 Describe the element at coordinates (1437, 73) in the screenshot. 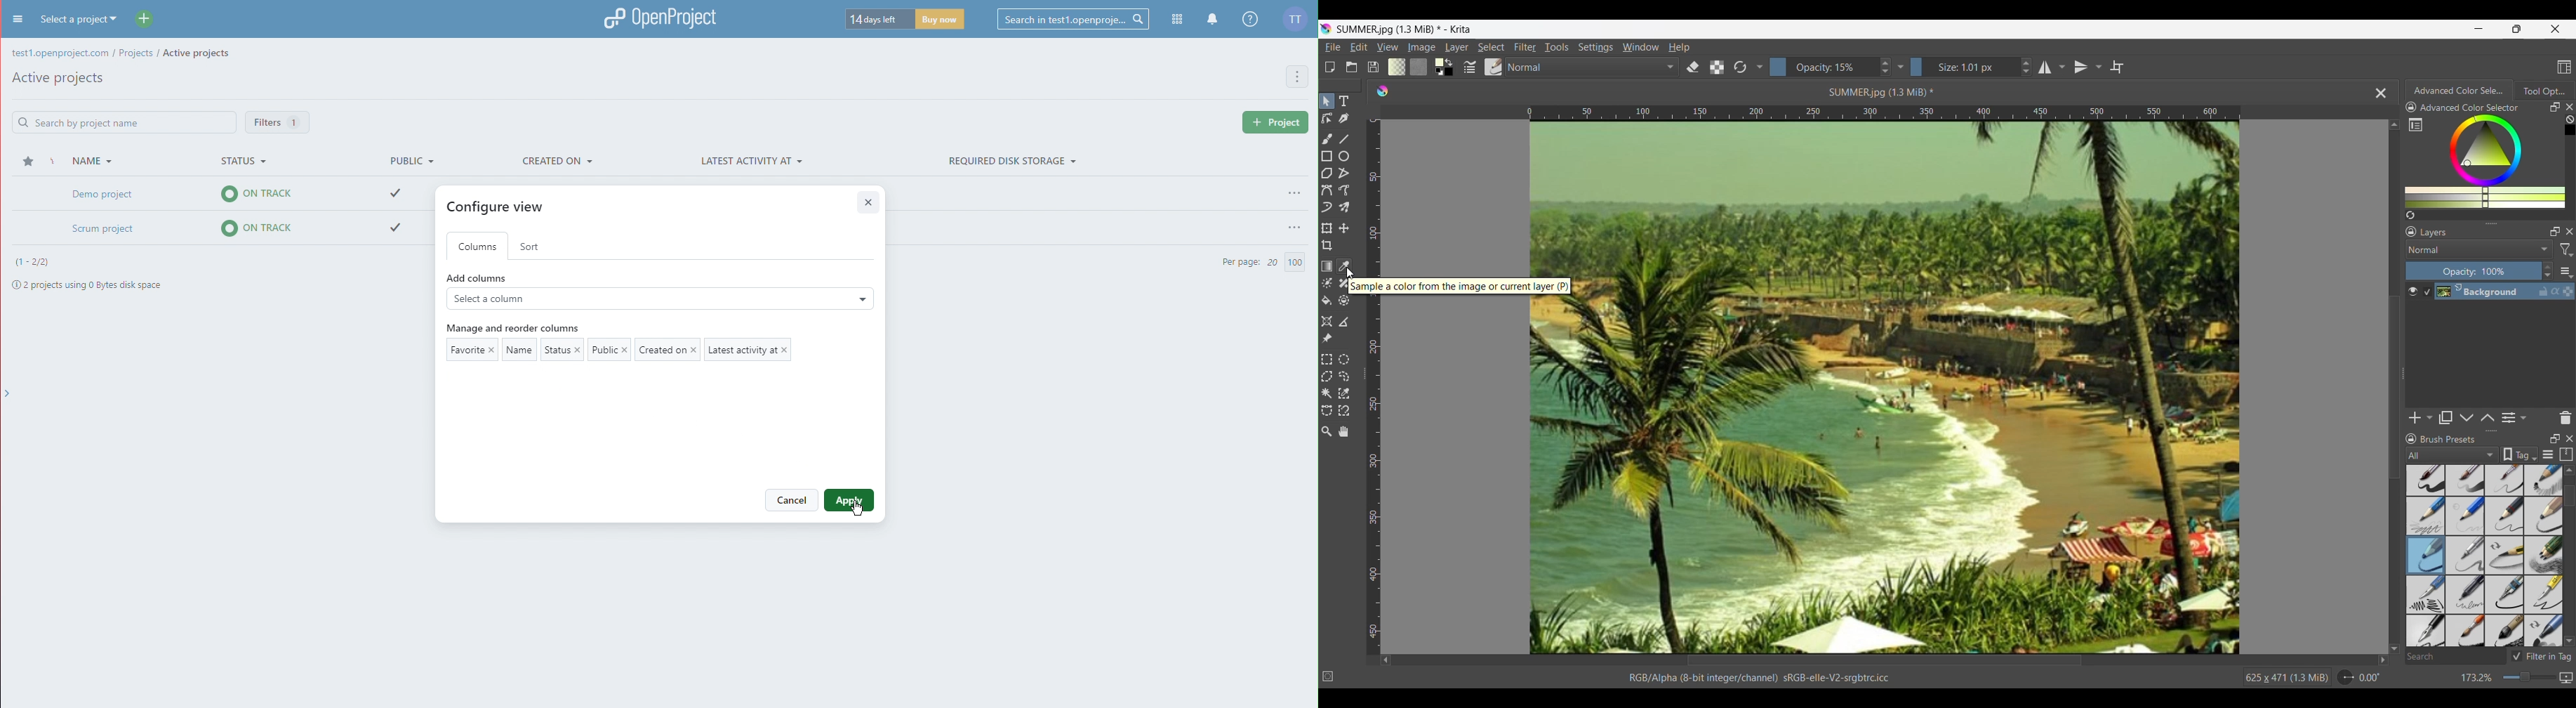

I see `Set foreground and background colors to black and white respectively` at that location.